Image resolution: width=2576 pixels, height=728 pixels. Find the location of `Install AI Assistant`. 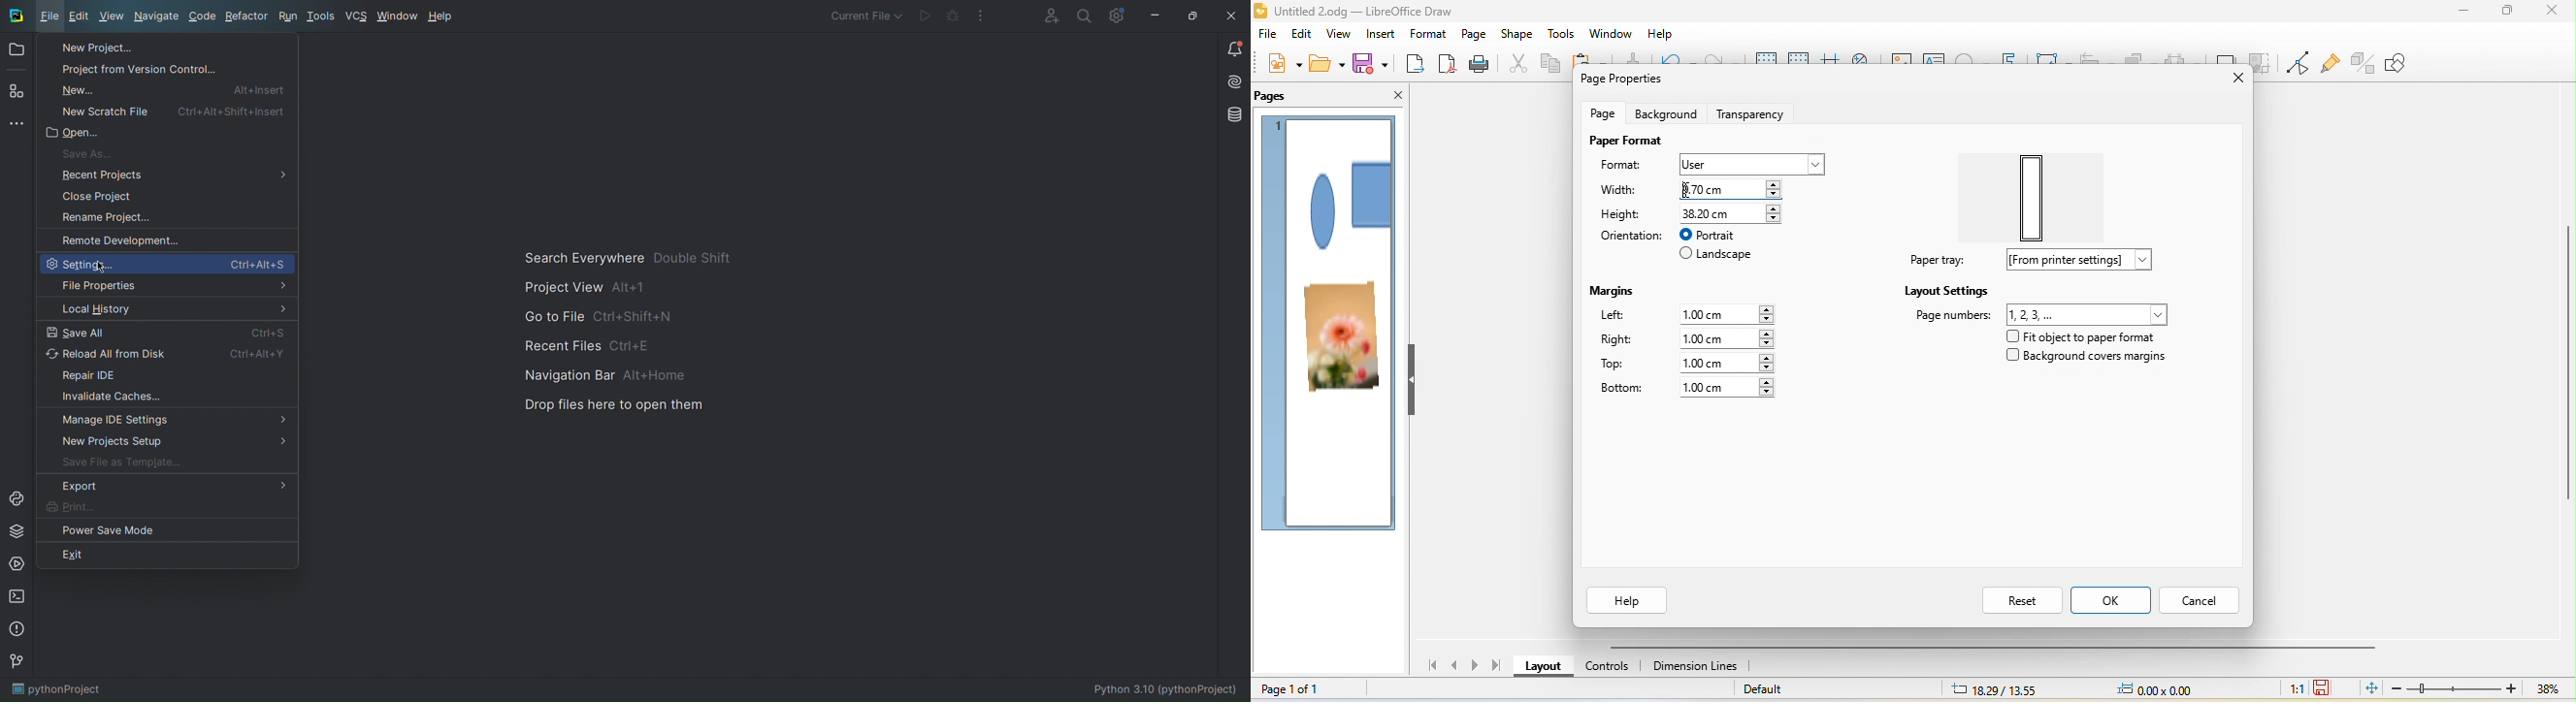

Install AI Assistant is located at coordinates (1231, 84).